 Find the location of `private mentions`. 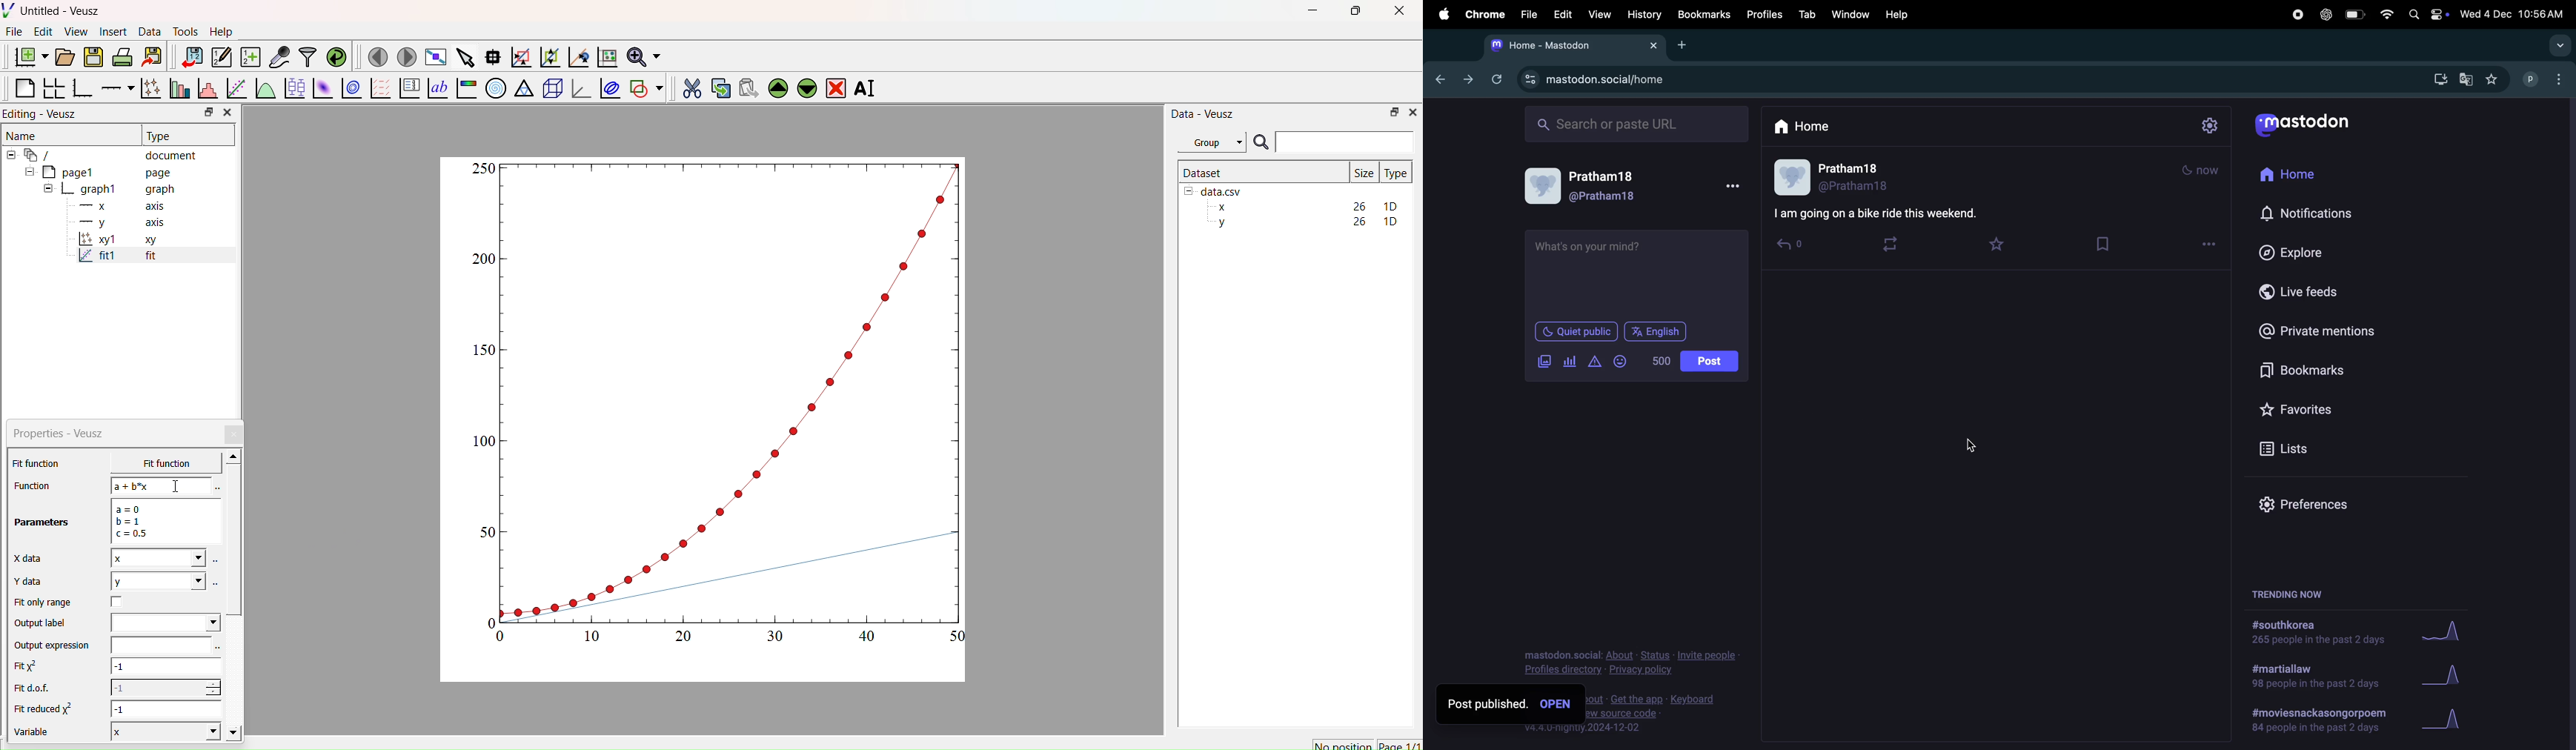

private mentions is located at coordinates (2326, 329).